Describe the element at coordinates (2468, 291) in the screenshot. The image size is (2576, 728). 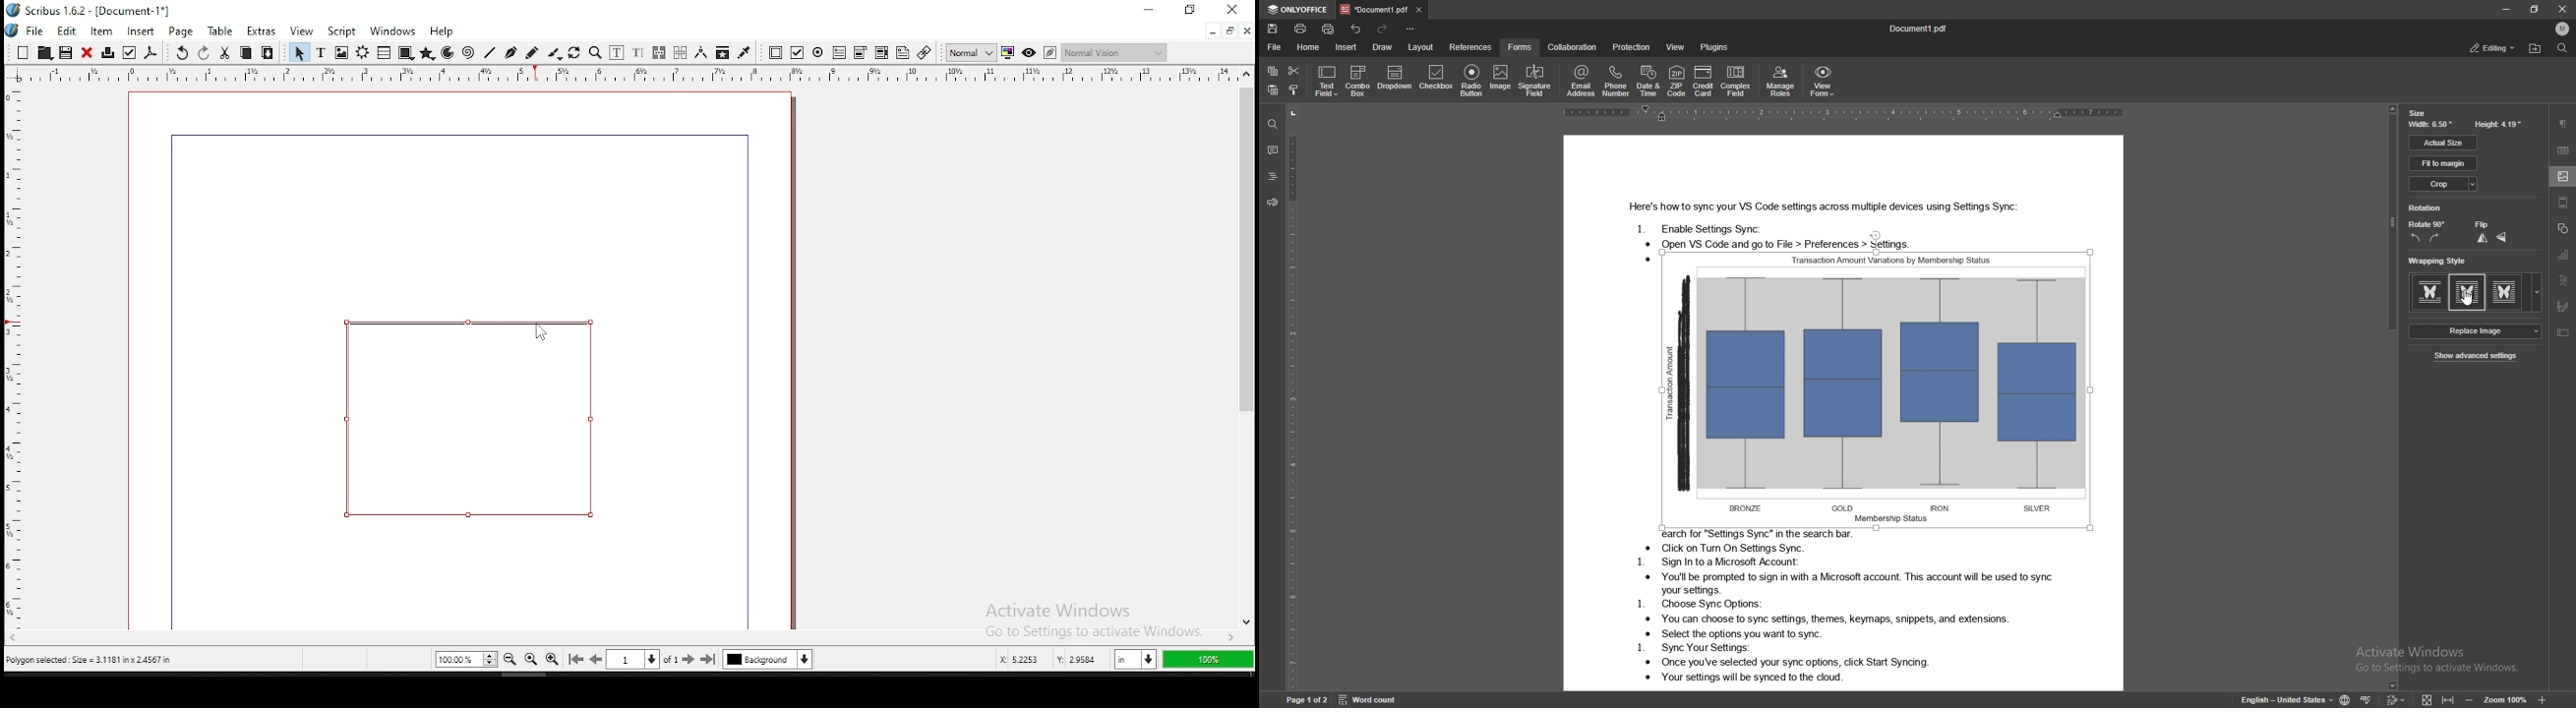
I see `square` at that location.